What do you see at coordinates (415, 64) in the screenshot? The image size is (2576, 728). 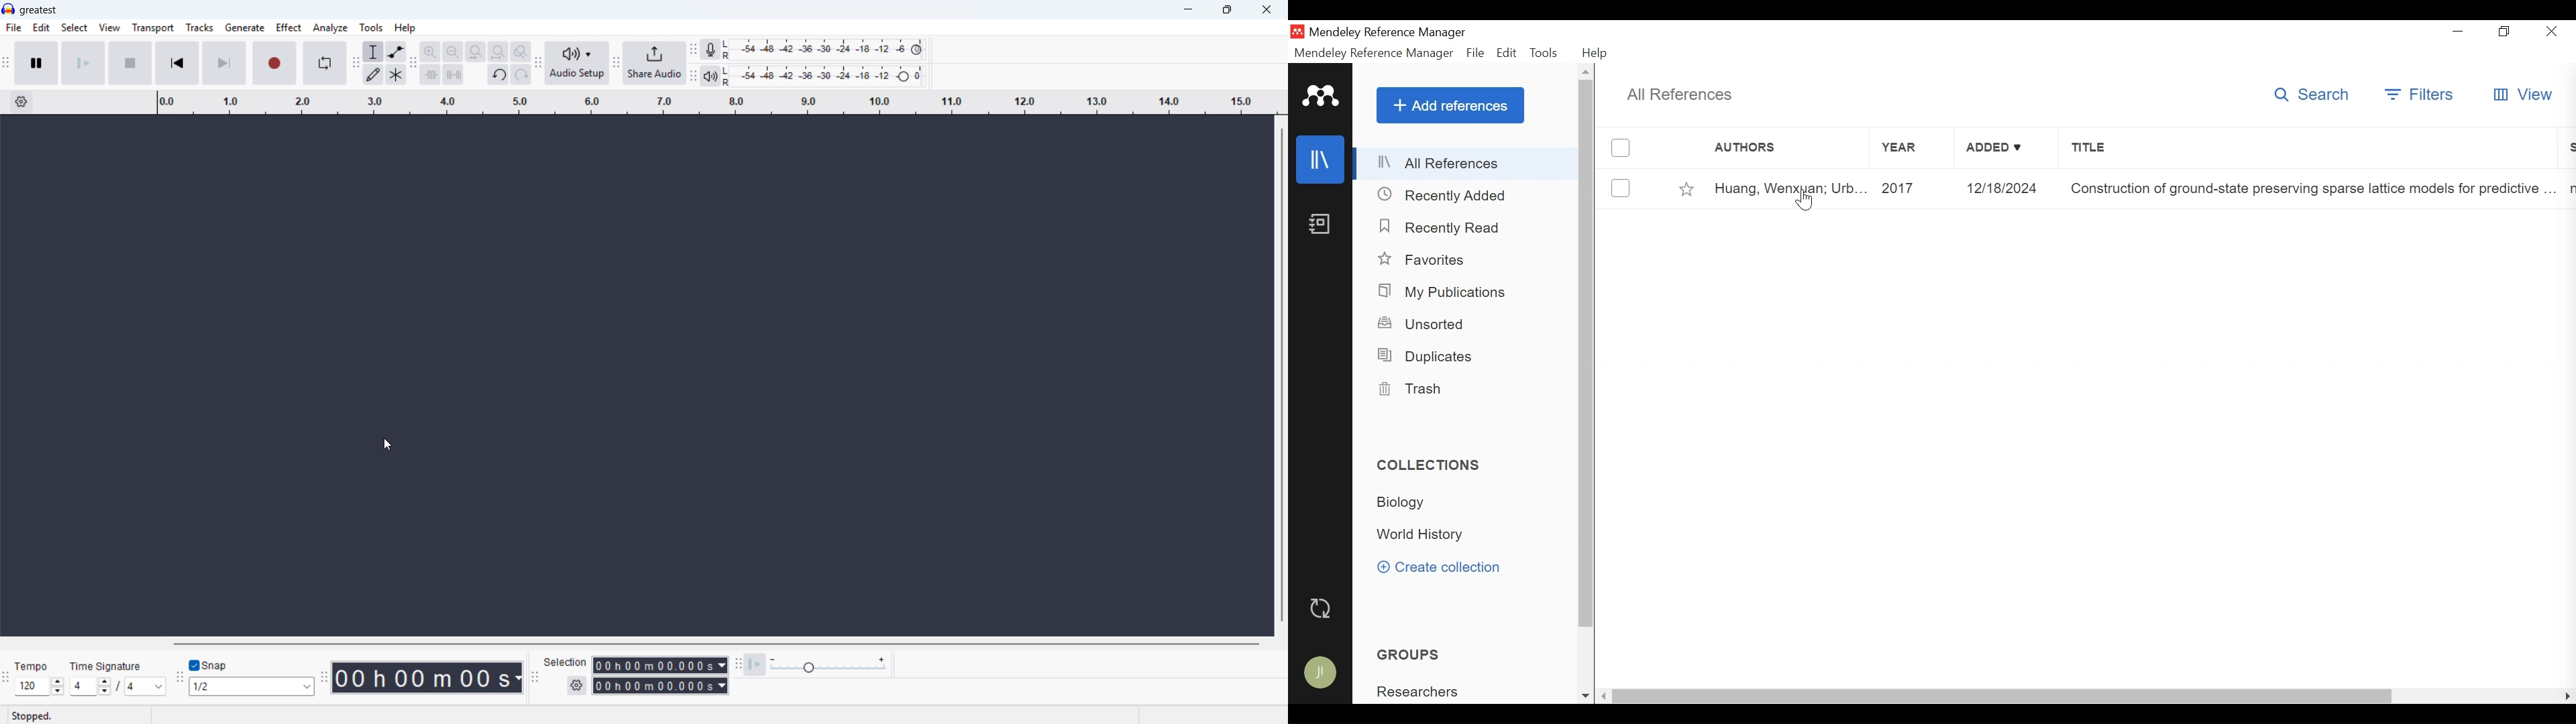 I see `Edit toolbar ` at bounding box center [415, 64].